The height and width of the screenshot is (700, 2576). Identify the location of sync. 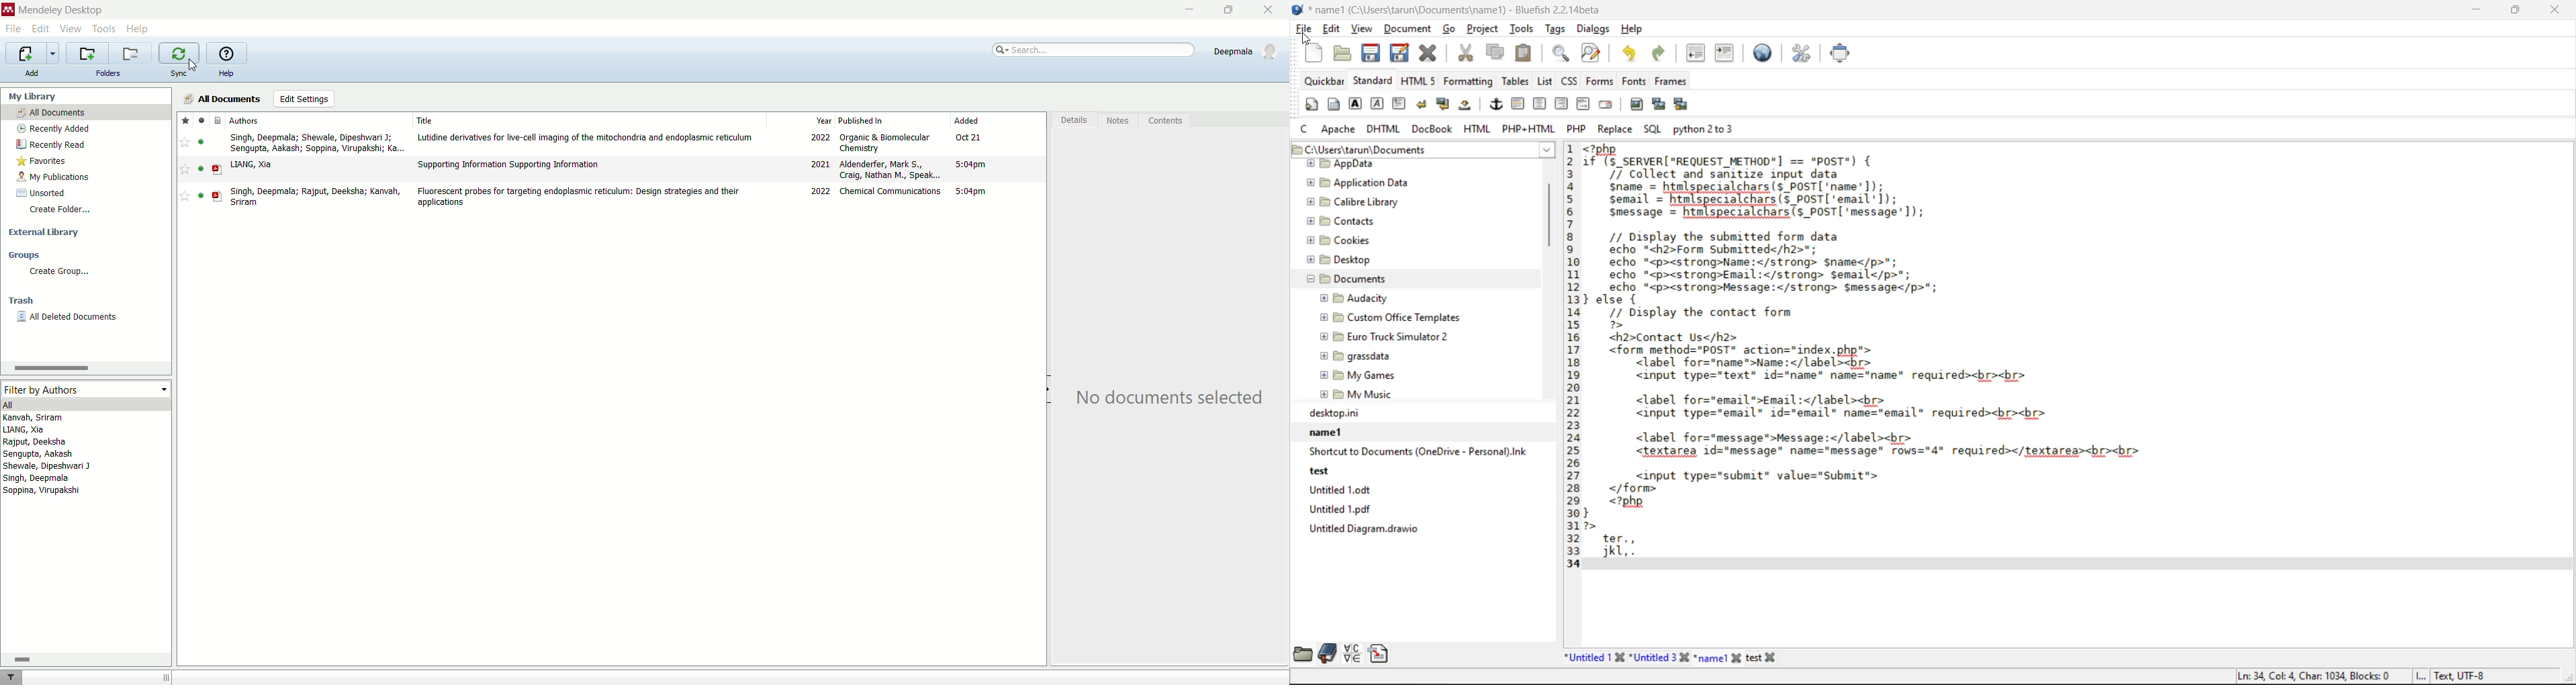
(179, 73).